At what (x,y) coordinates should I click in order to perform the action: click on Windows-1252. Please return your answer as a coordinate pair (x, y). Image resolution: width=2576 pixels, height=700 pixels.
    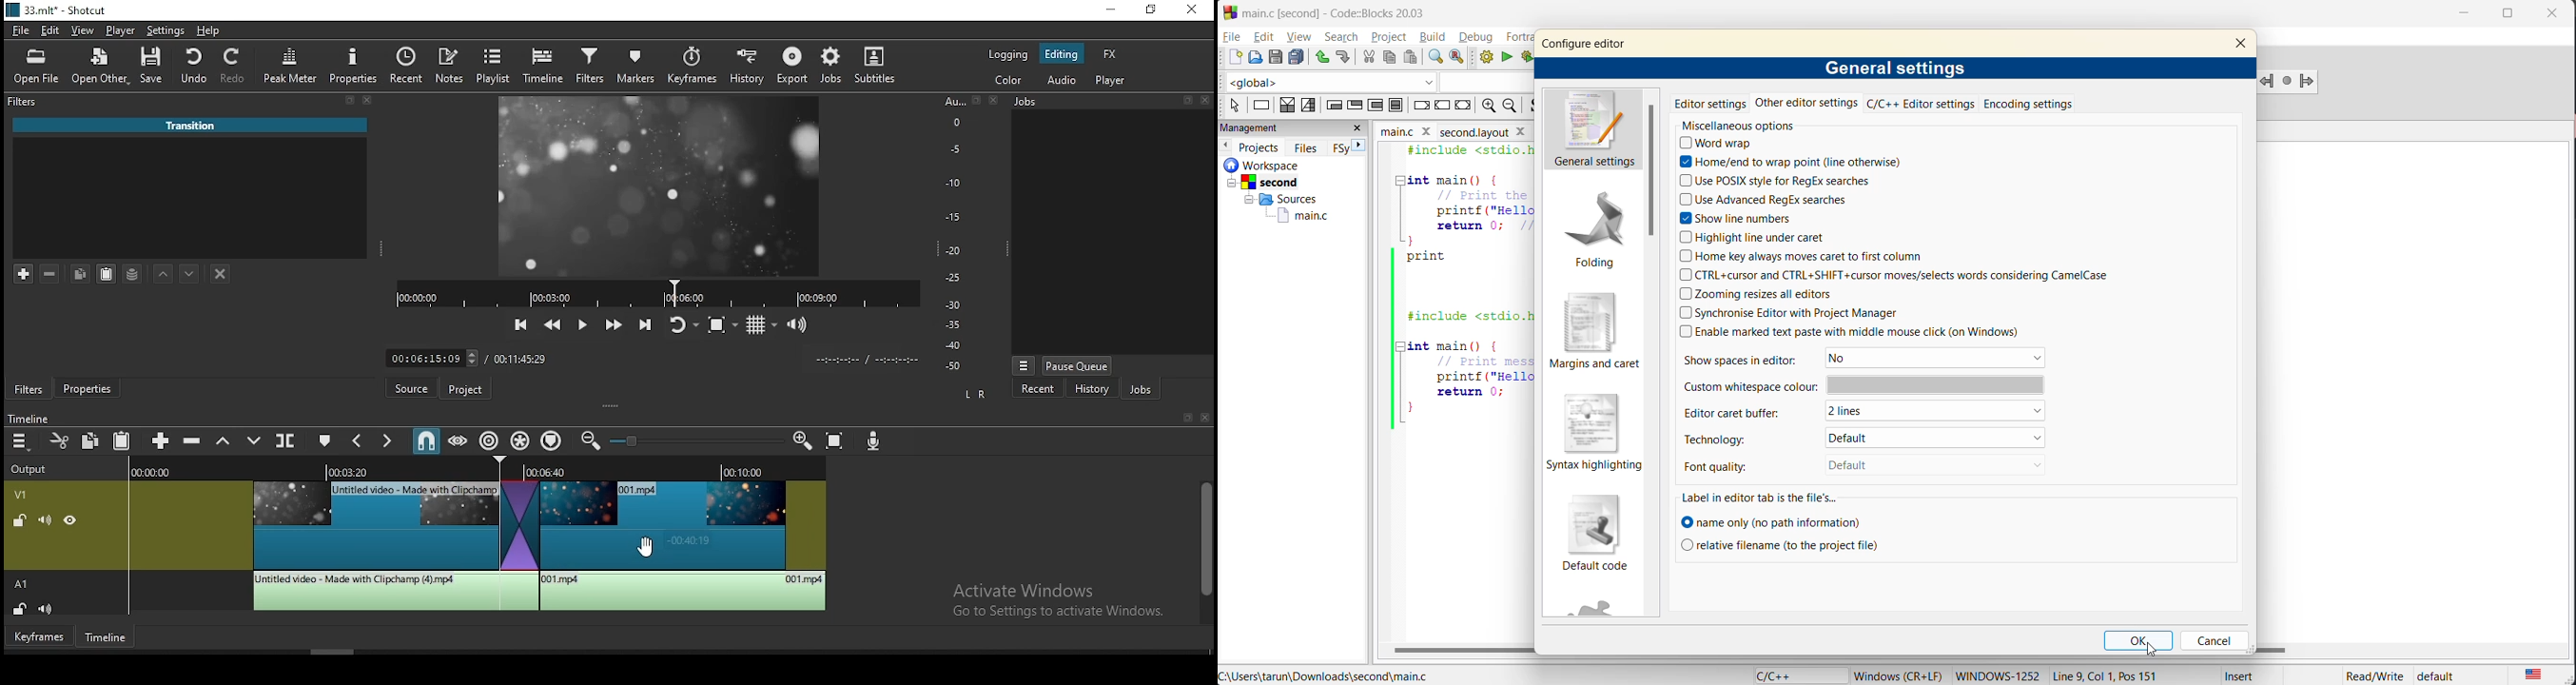
    Looking at the image, I should click on (1998, 674).